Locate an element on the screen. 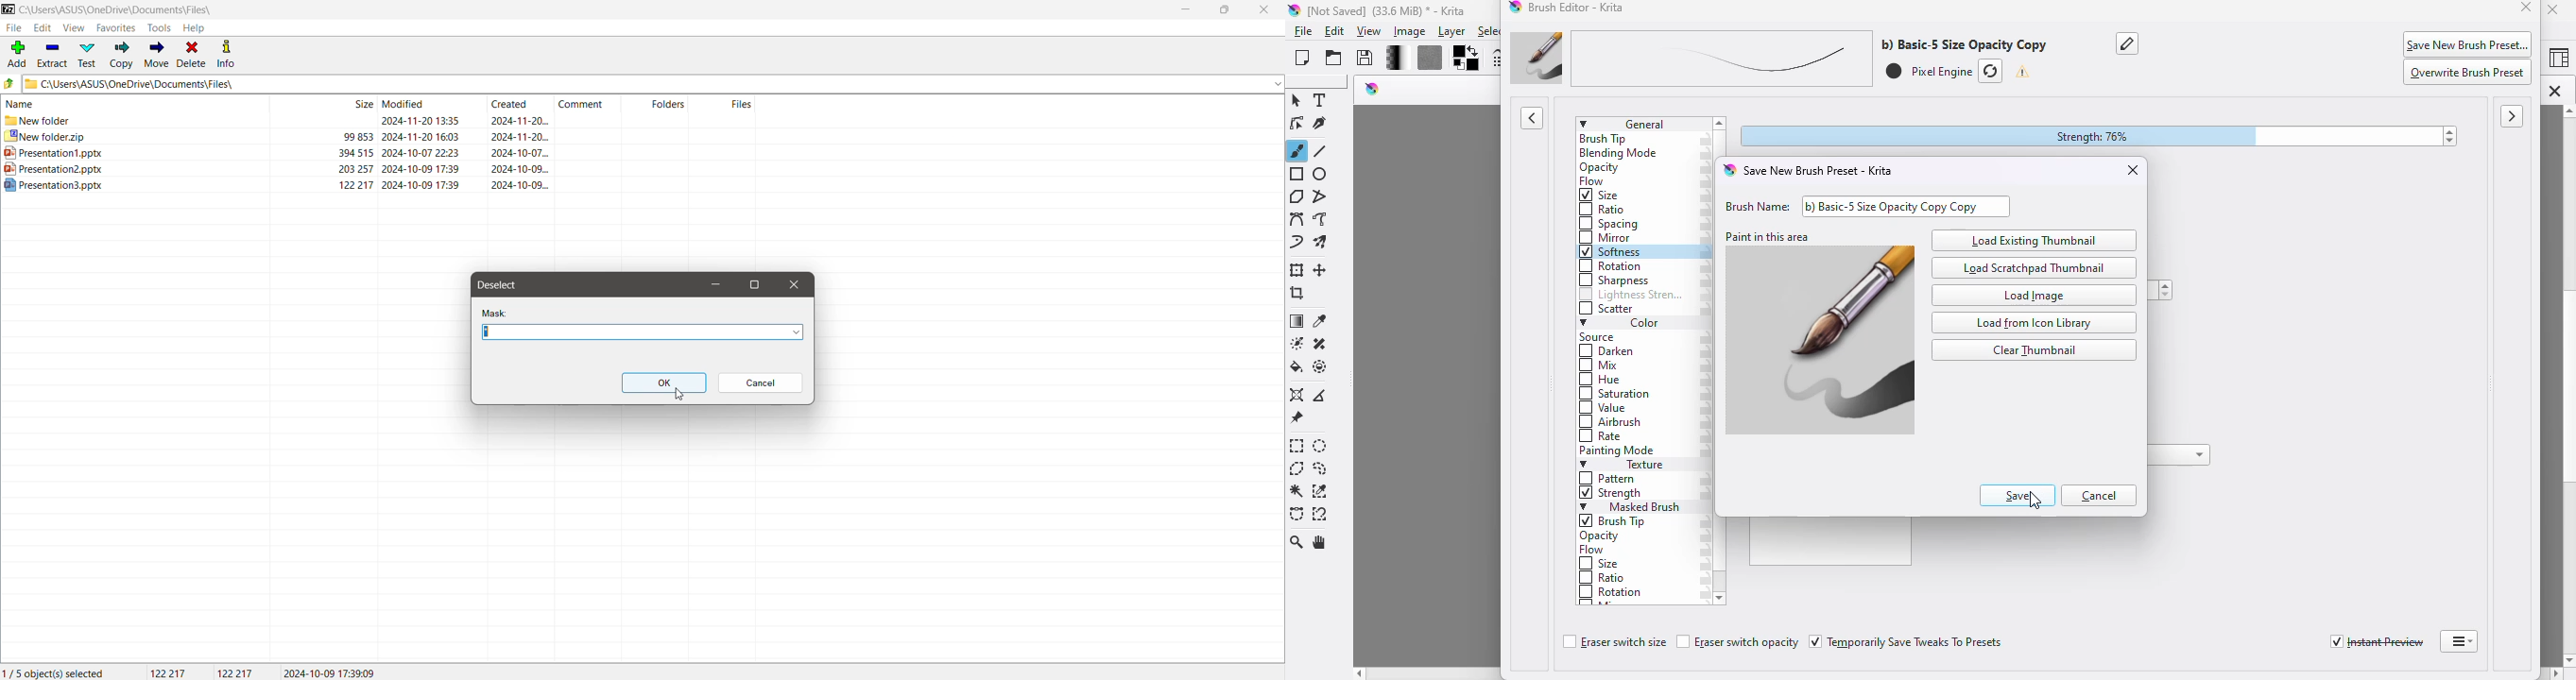 This screenshot has height=700, width=2576. File is located at coordinates (15, 28).